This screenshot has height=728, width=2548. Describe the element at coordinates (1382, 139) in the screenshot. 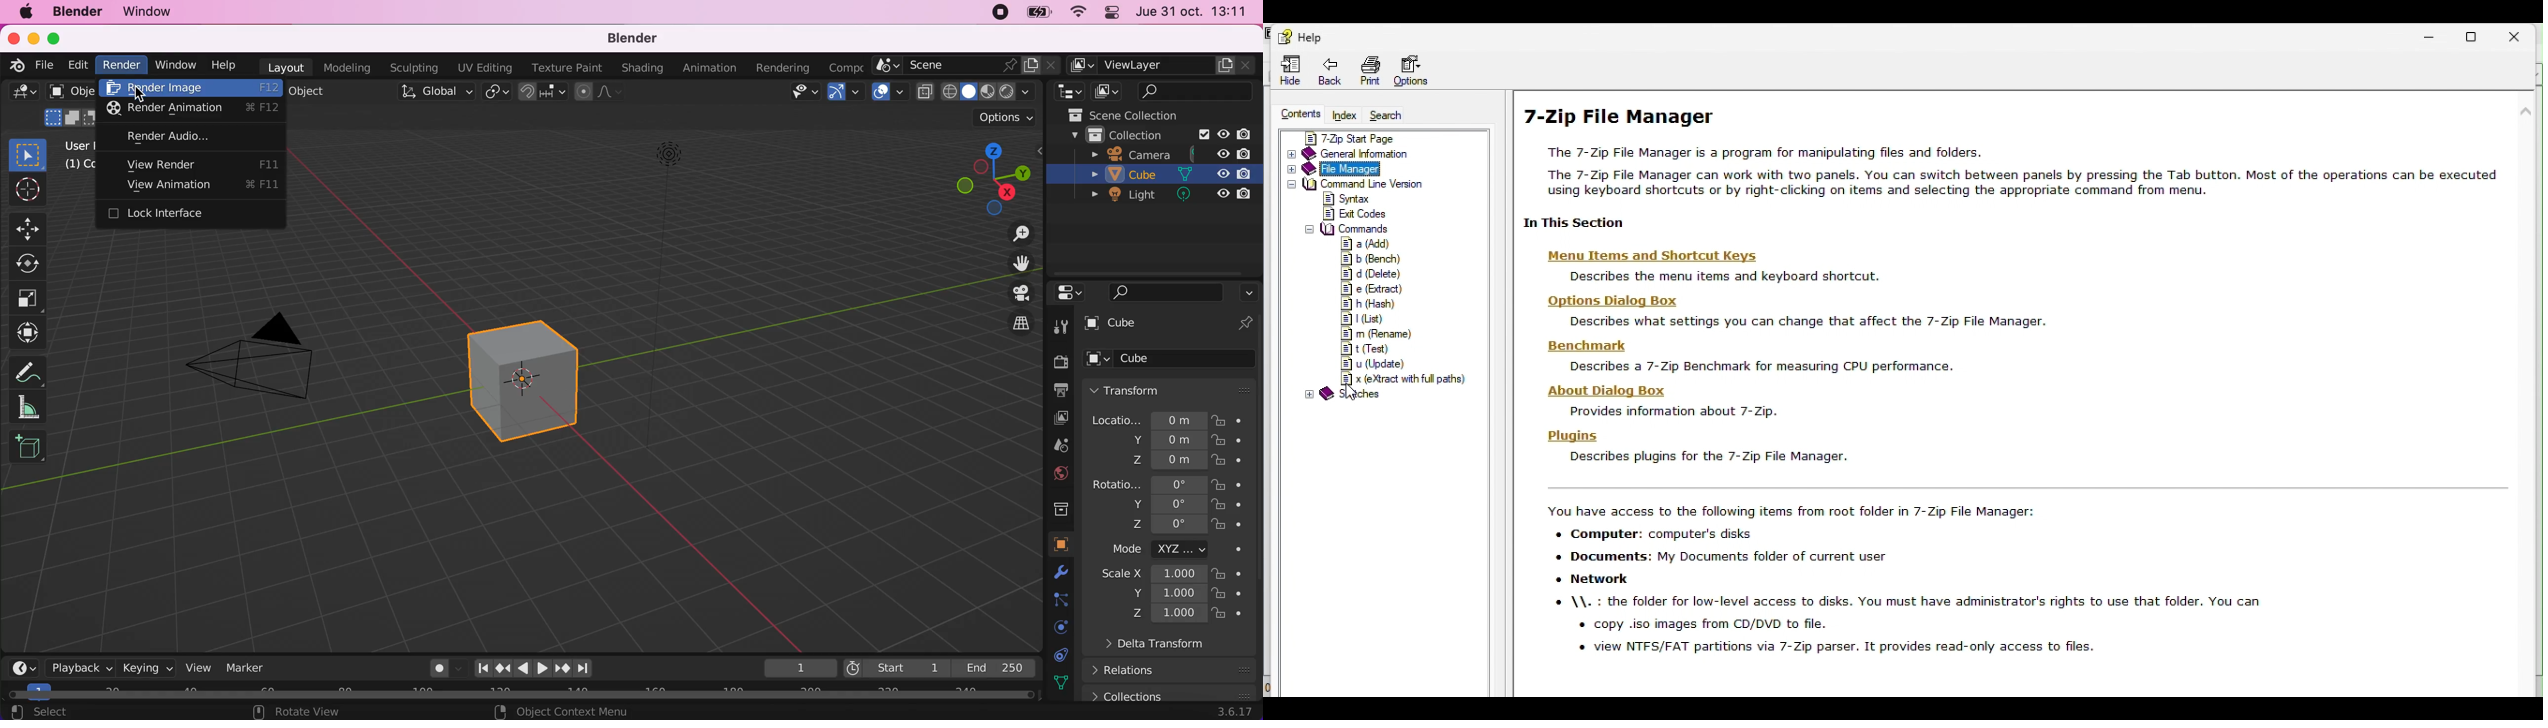

I see `7zip start page` at that location.